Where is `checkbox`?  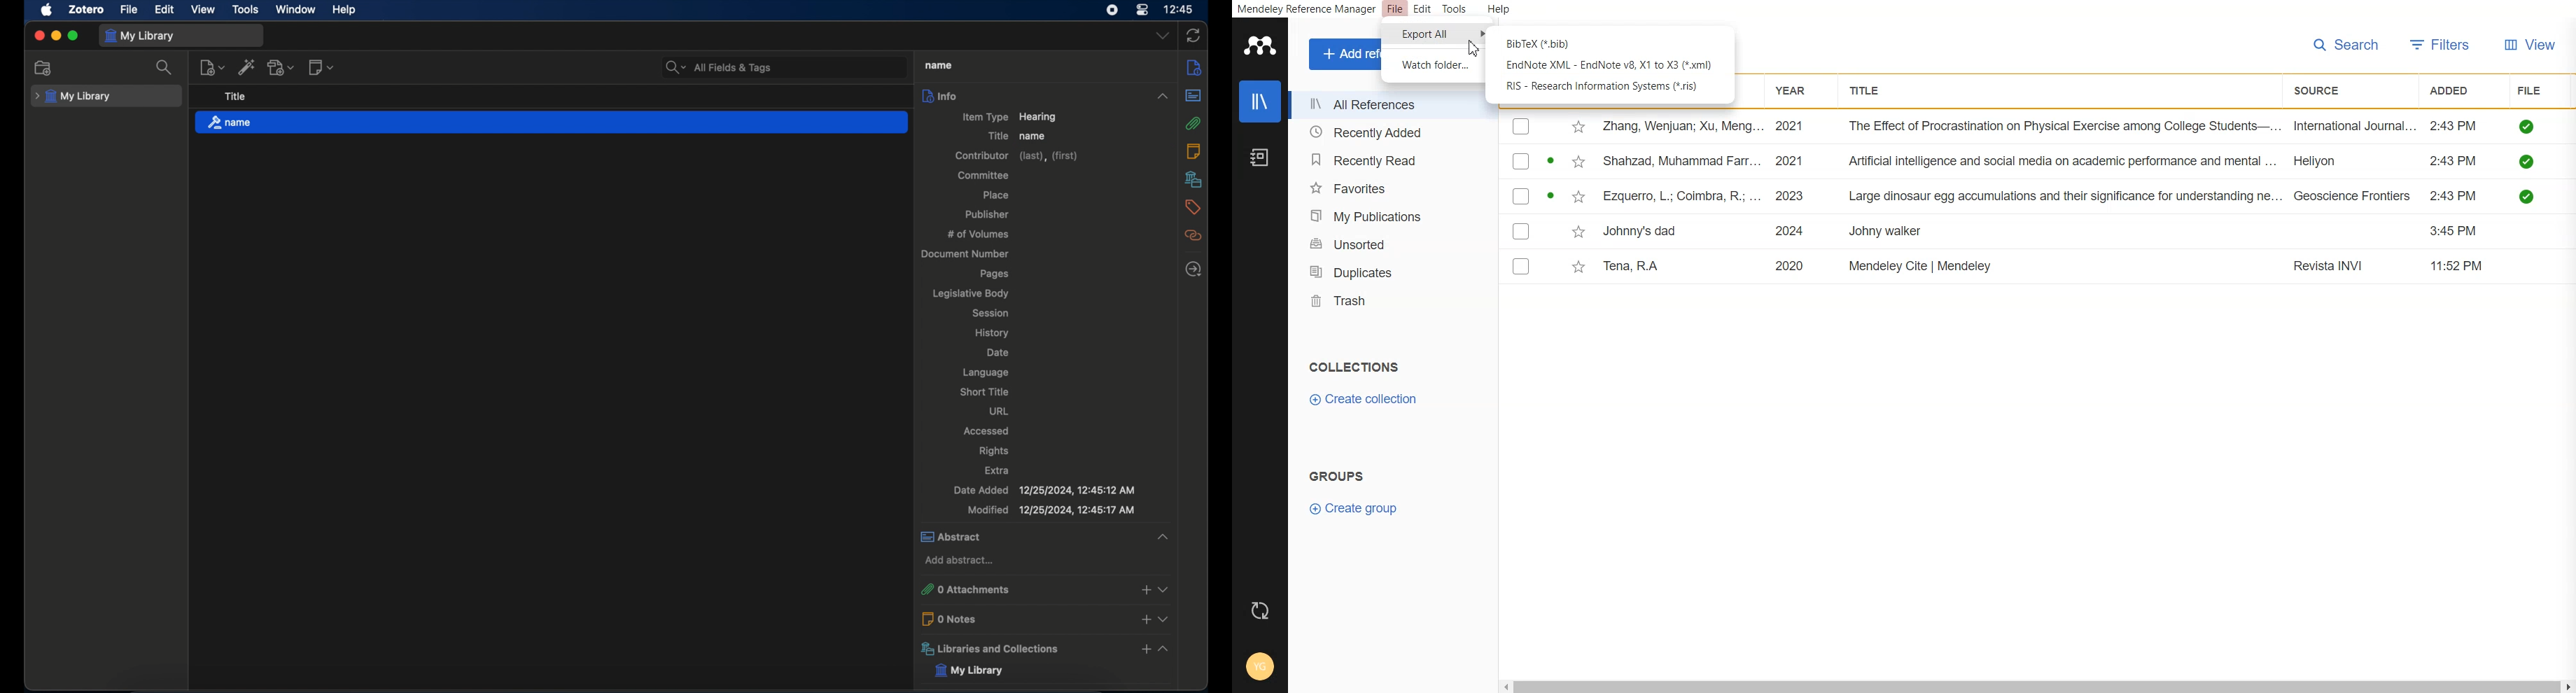
checkbox is located at coordinates (1521, 195).